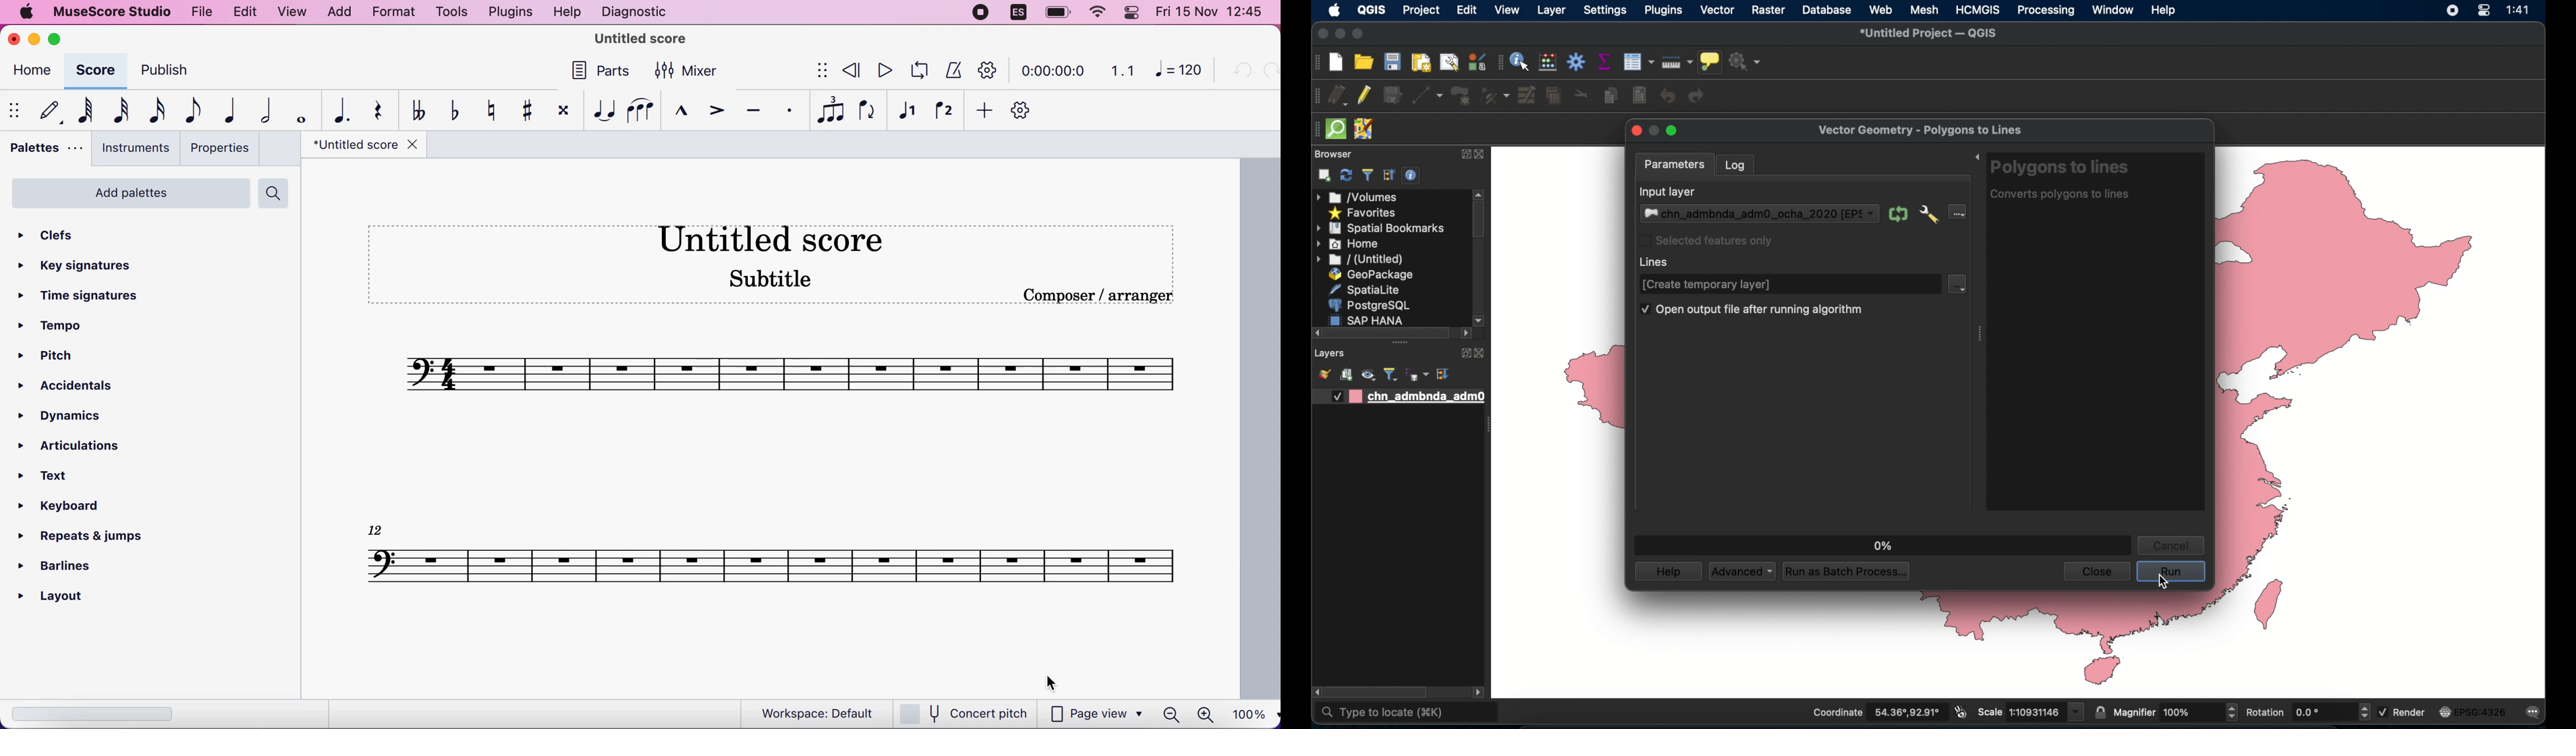 The width and height of the screenshot is (2576, 756). I want to click on advanced options, so click(1930, 214).